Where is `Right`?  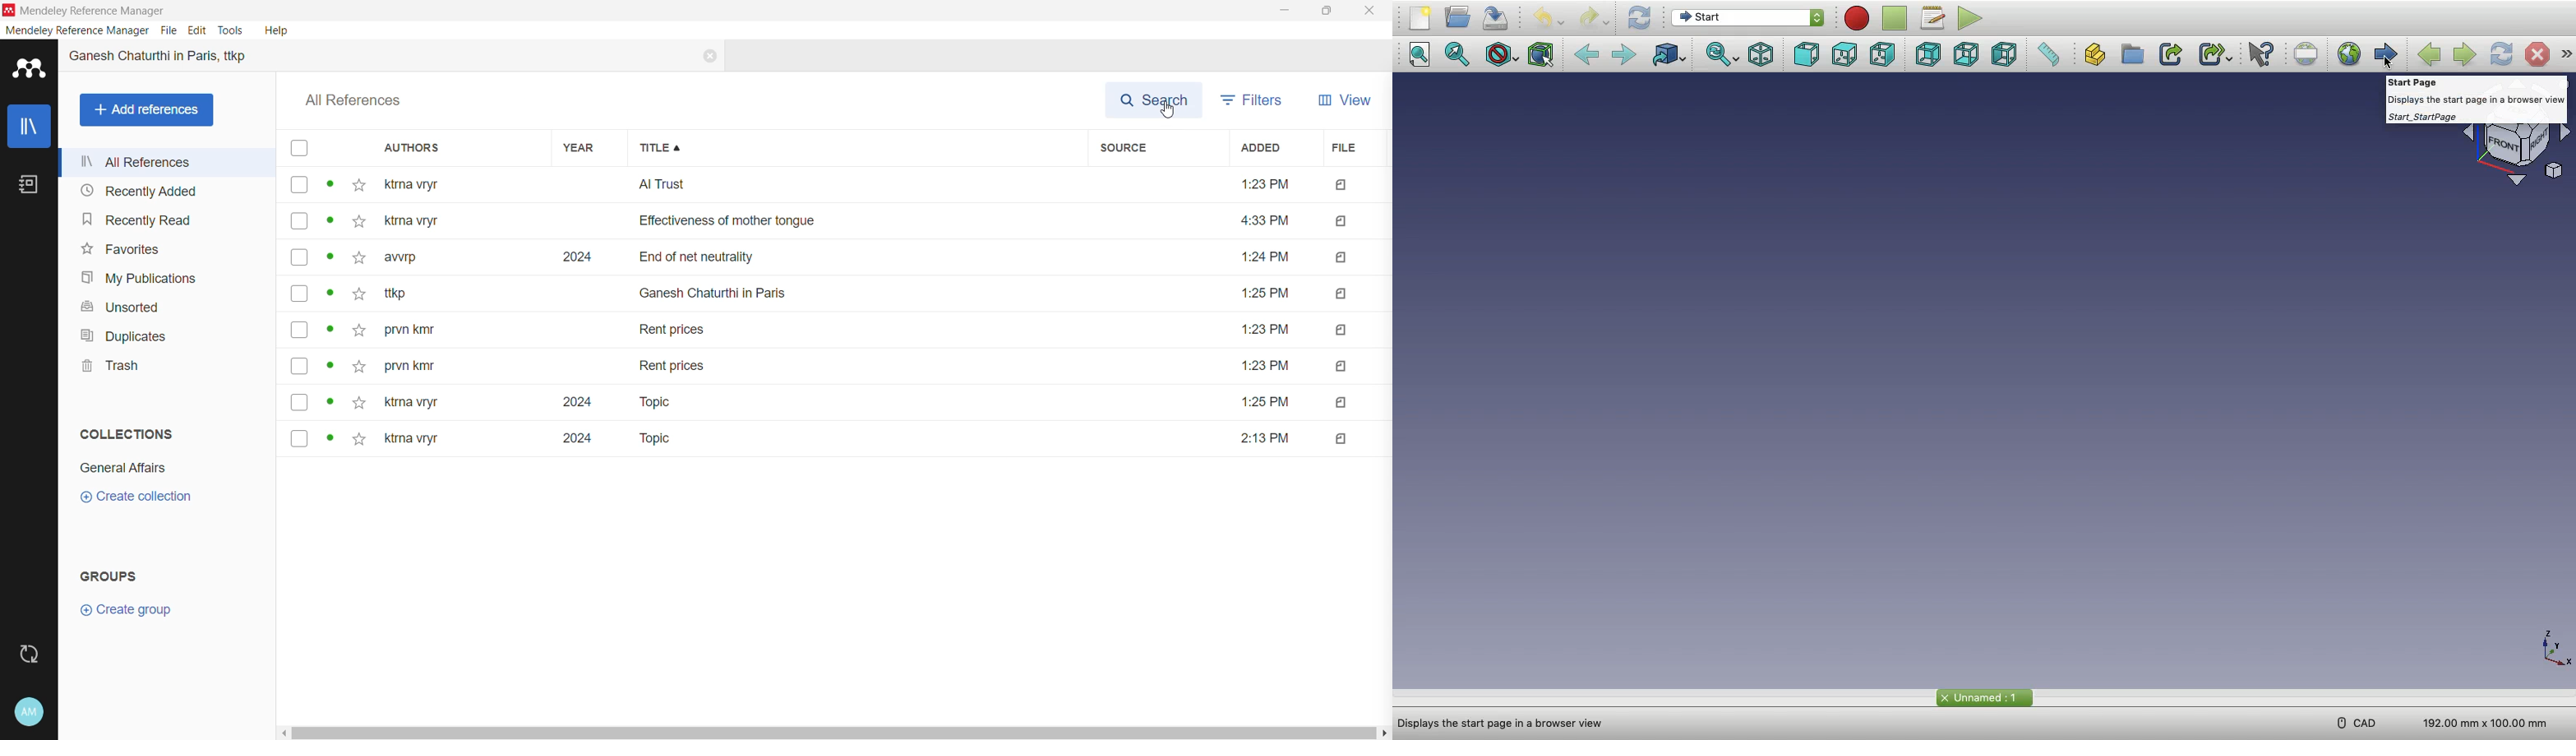 Right is located at coordinates (1881, 54).